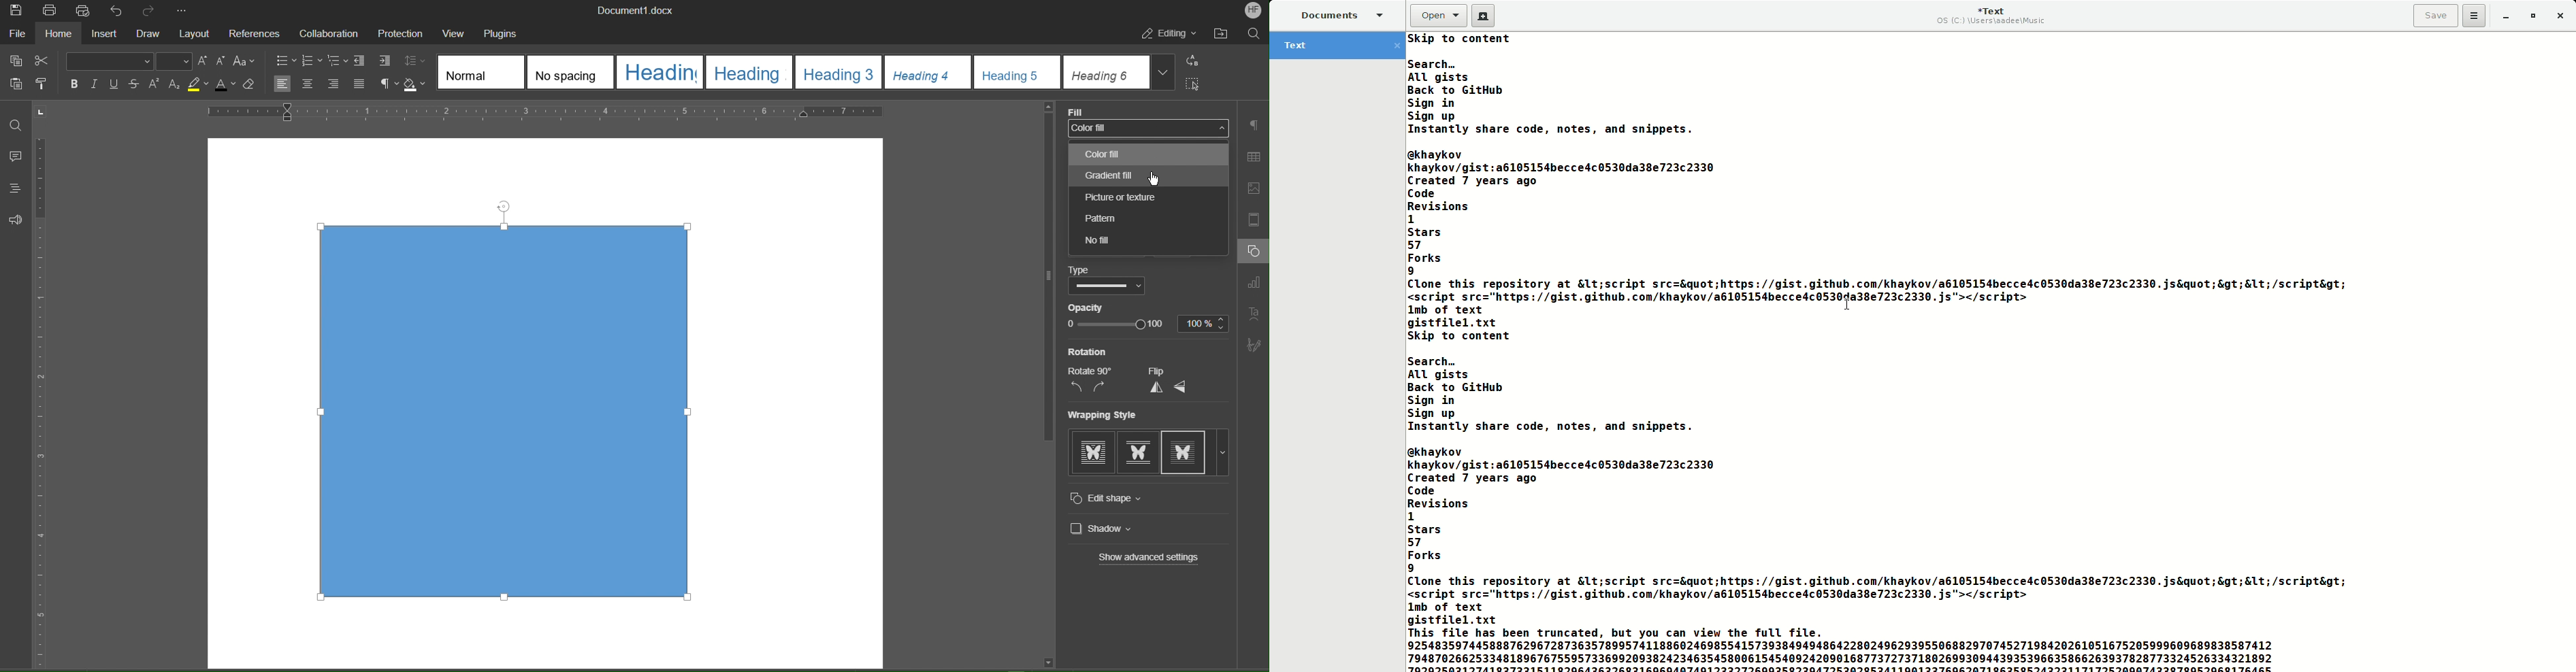 This screenshot has height=672, width=2576. I want to click on Rotate CCW, so click(1075, 388).